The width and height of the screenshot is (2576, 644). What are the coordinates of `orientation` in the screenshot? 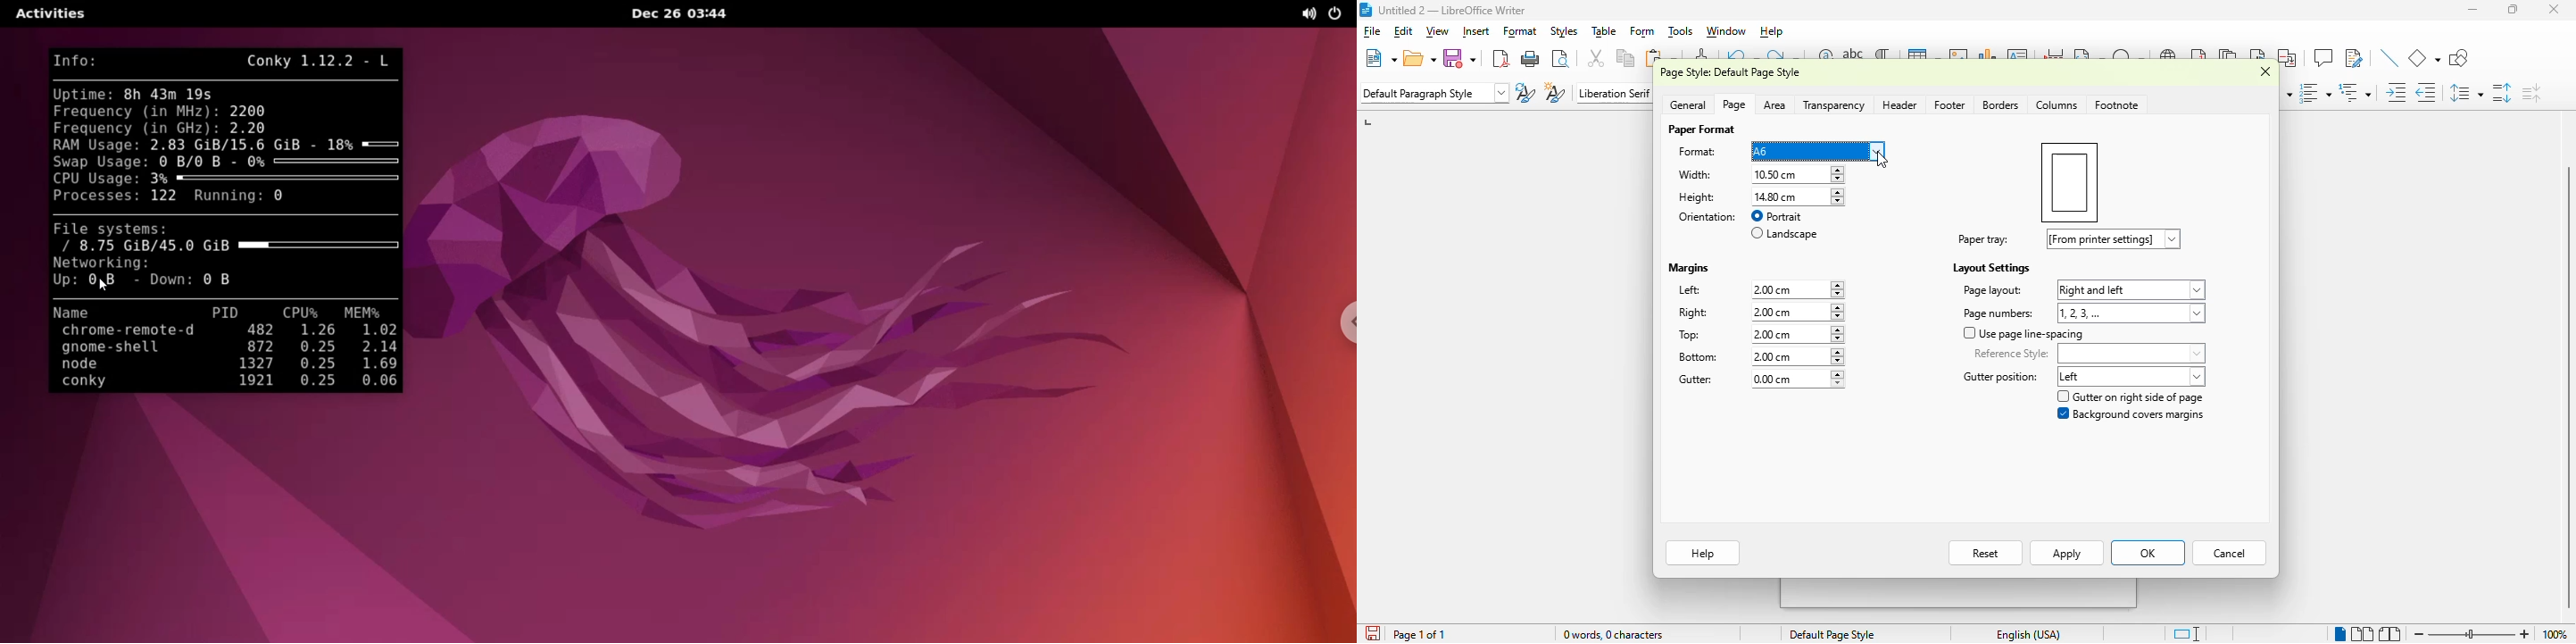 It's located at (1708, 217).